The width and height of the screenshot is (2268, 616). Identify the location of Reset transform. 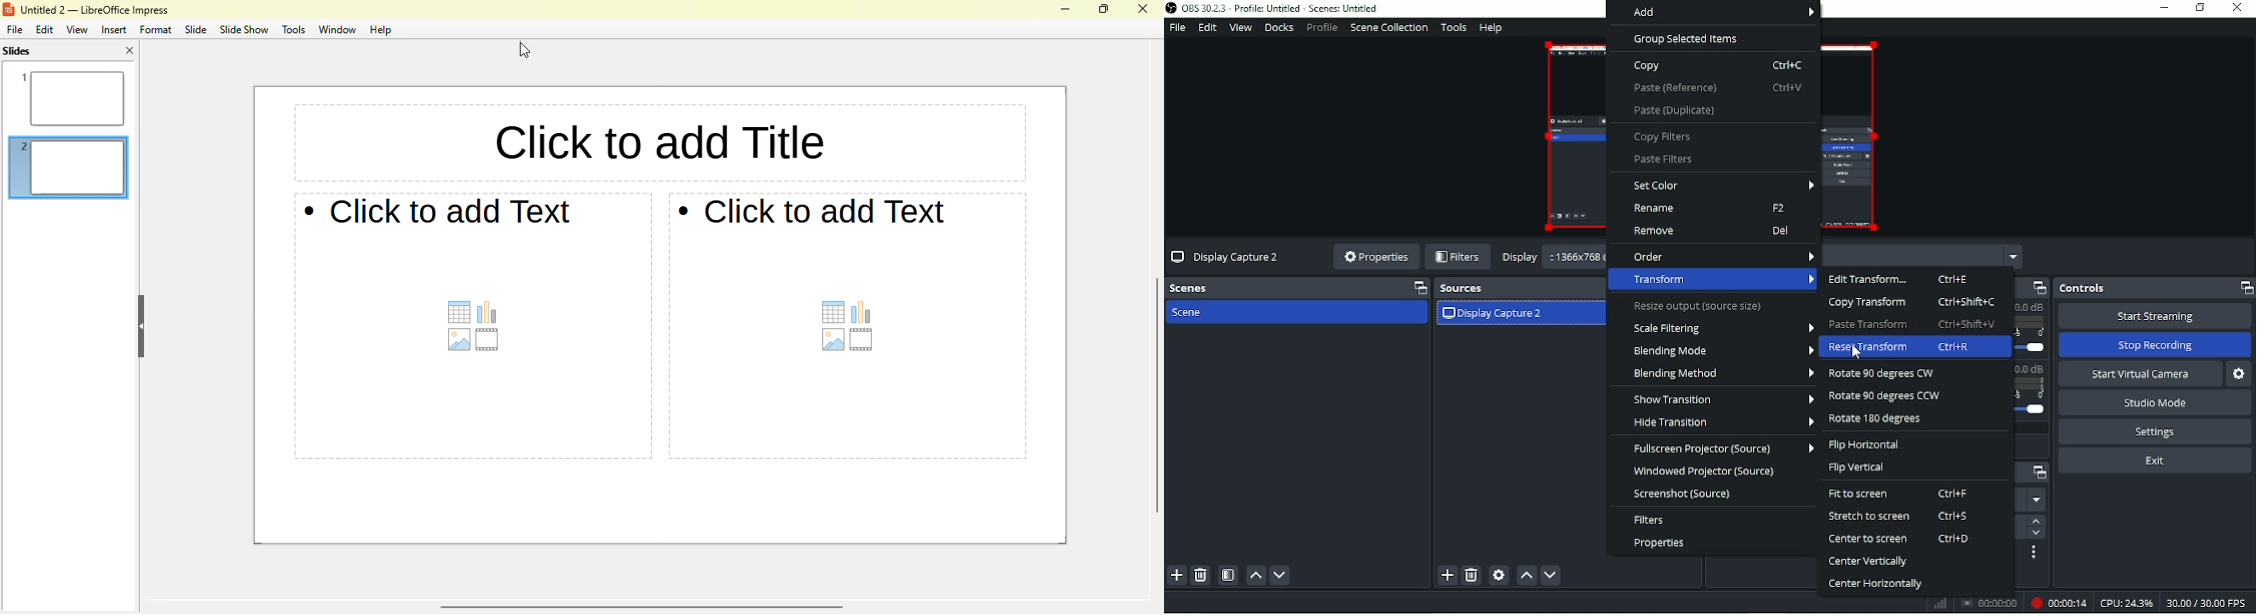
(1900, 347).